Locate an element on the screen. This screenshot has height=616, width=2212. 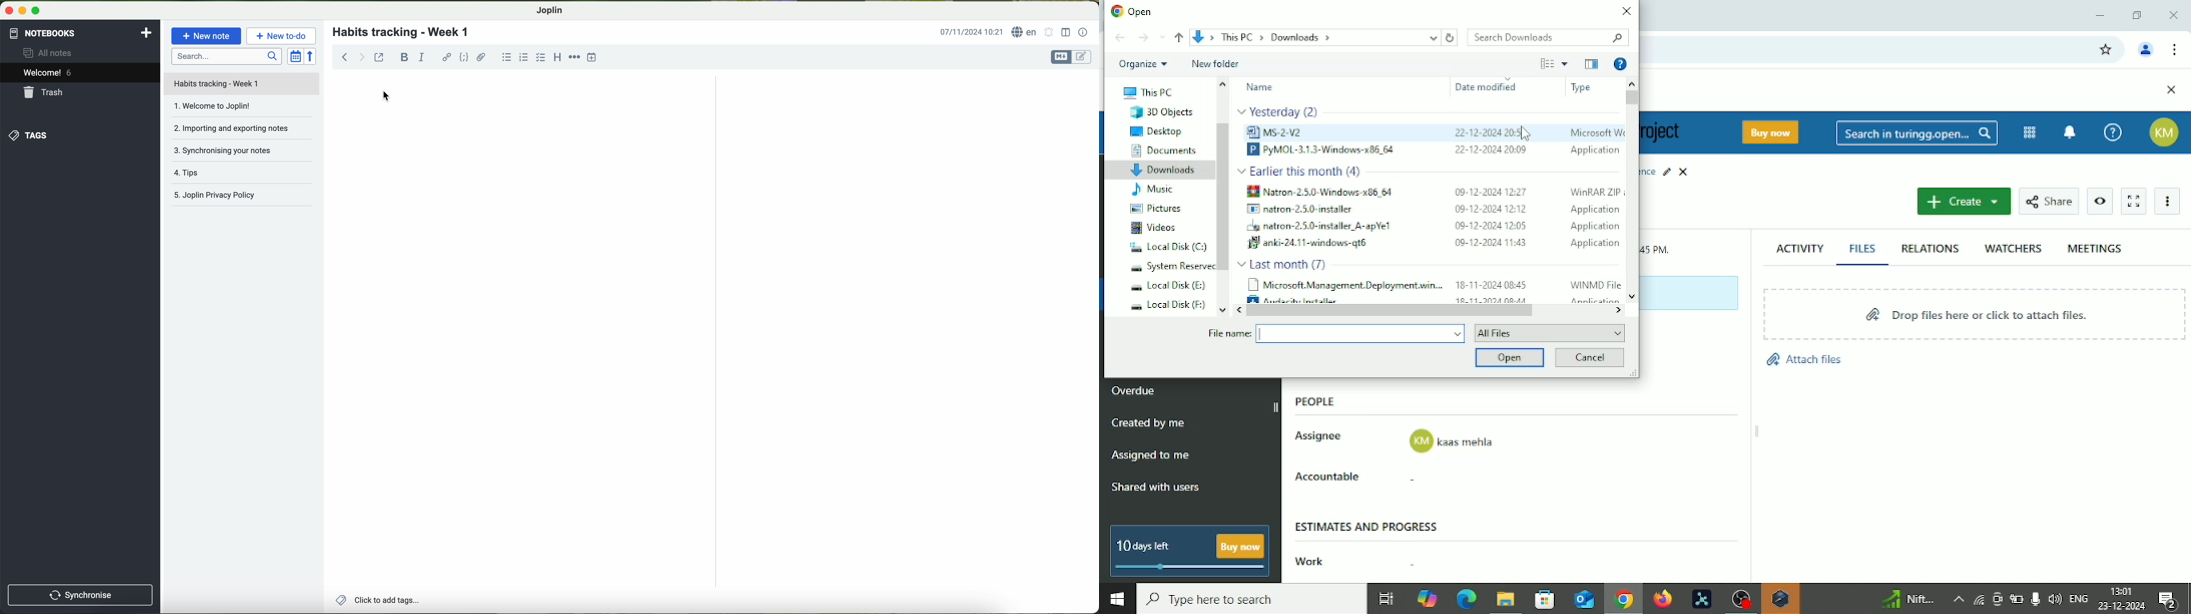
maximize is located at coordinates (36, 10).